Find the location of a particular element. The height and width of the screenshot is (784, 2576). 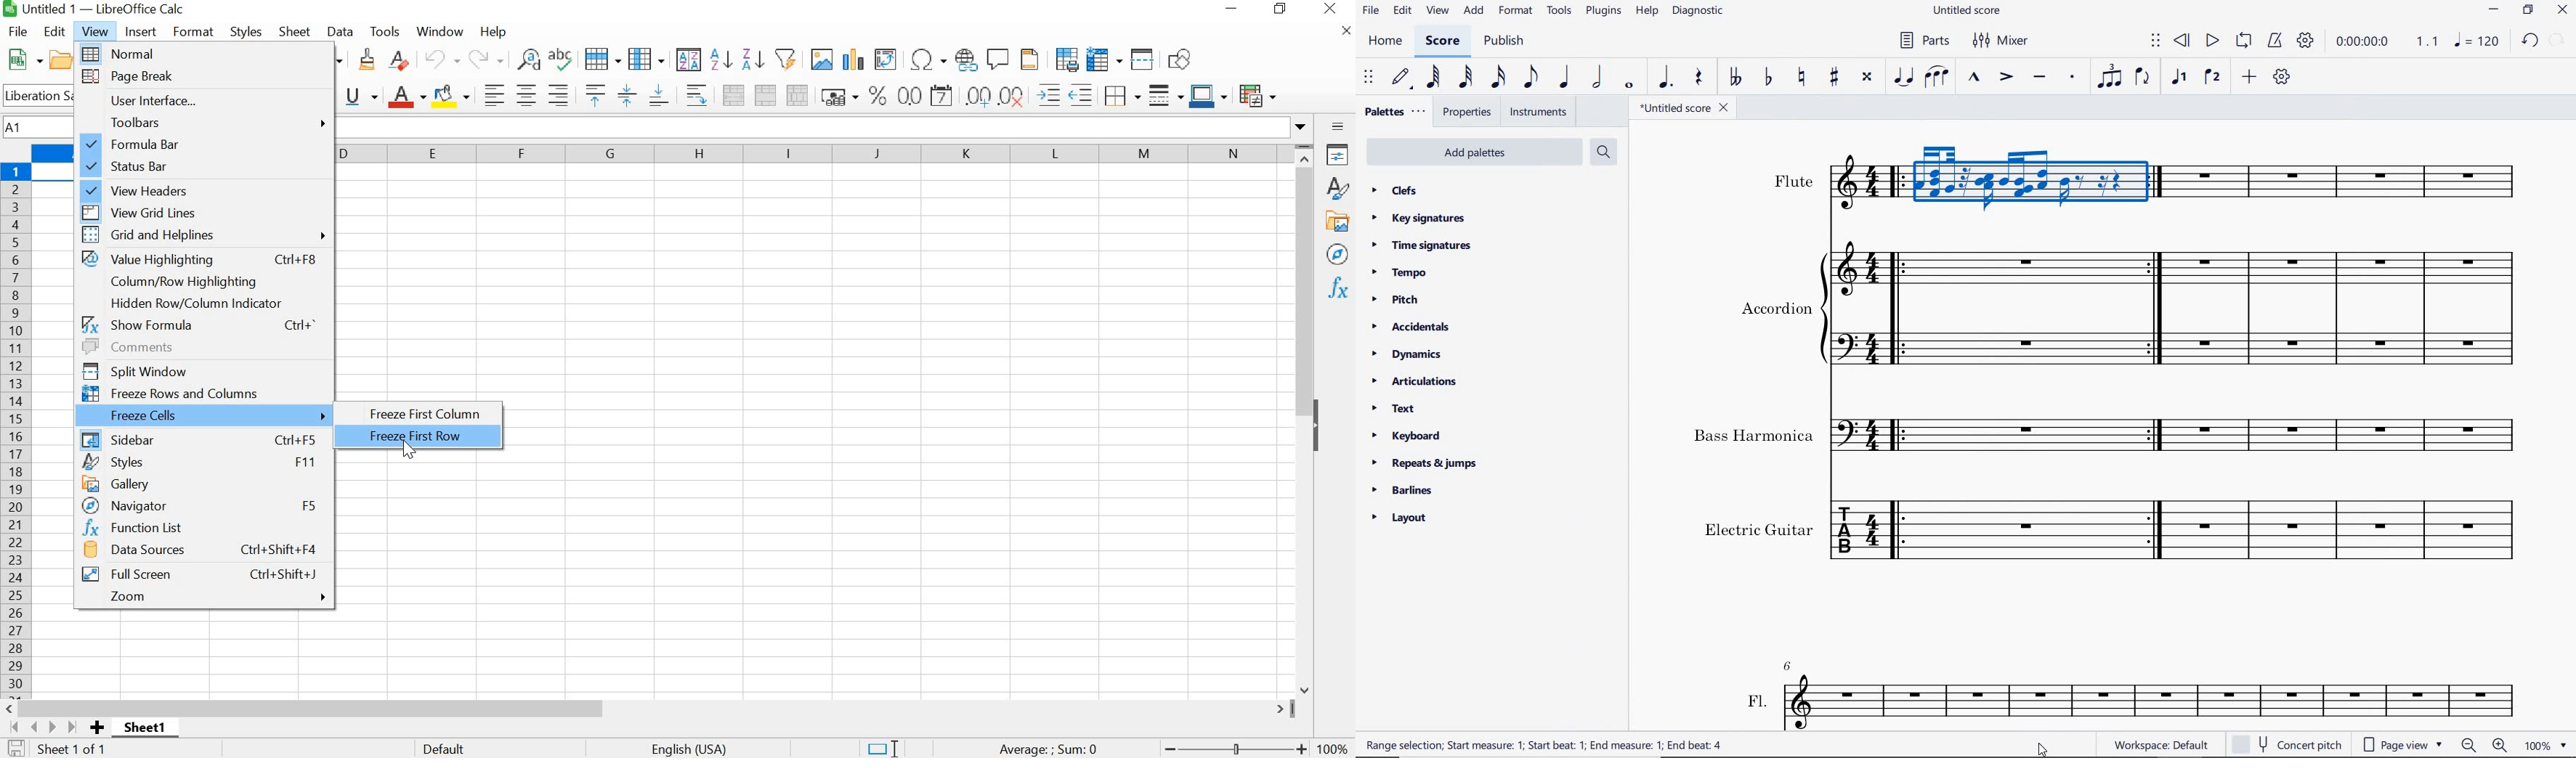

tie is located at coordinates (1904, 77).